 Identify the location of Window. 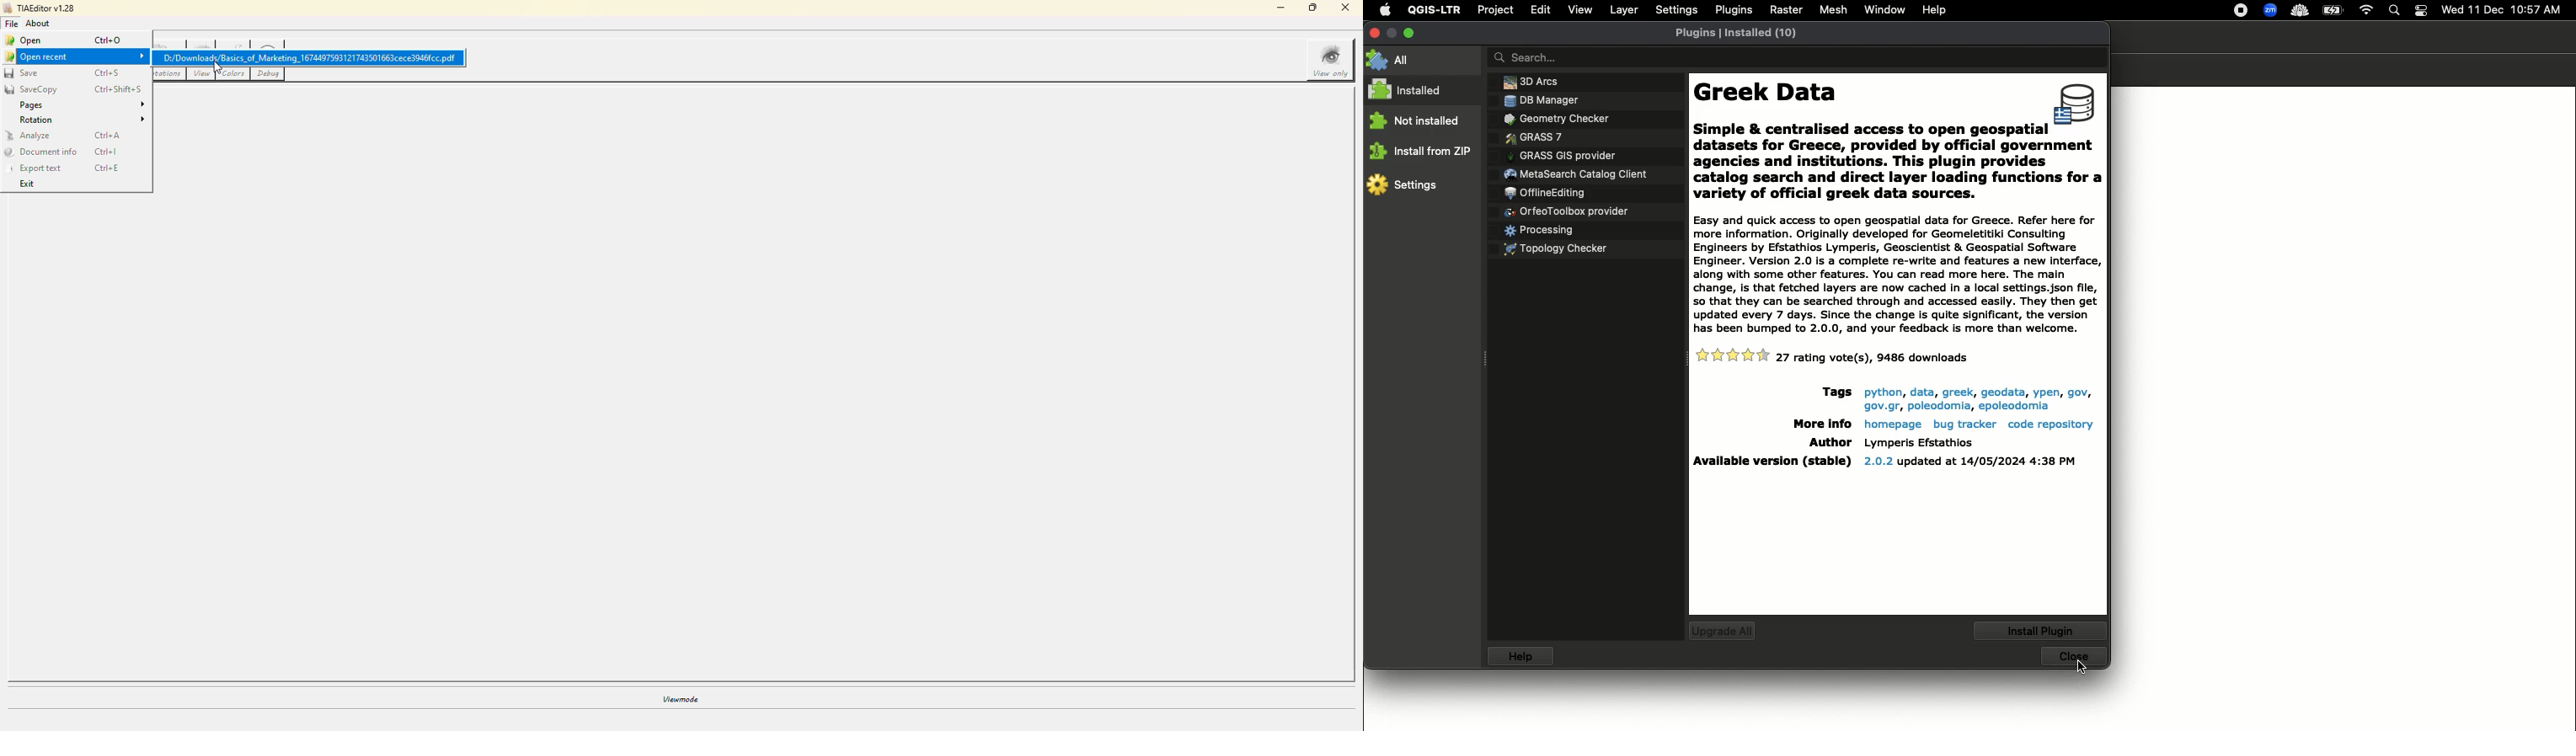
(1884, 9).